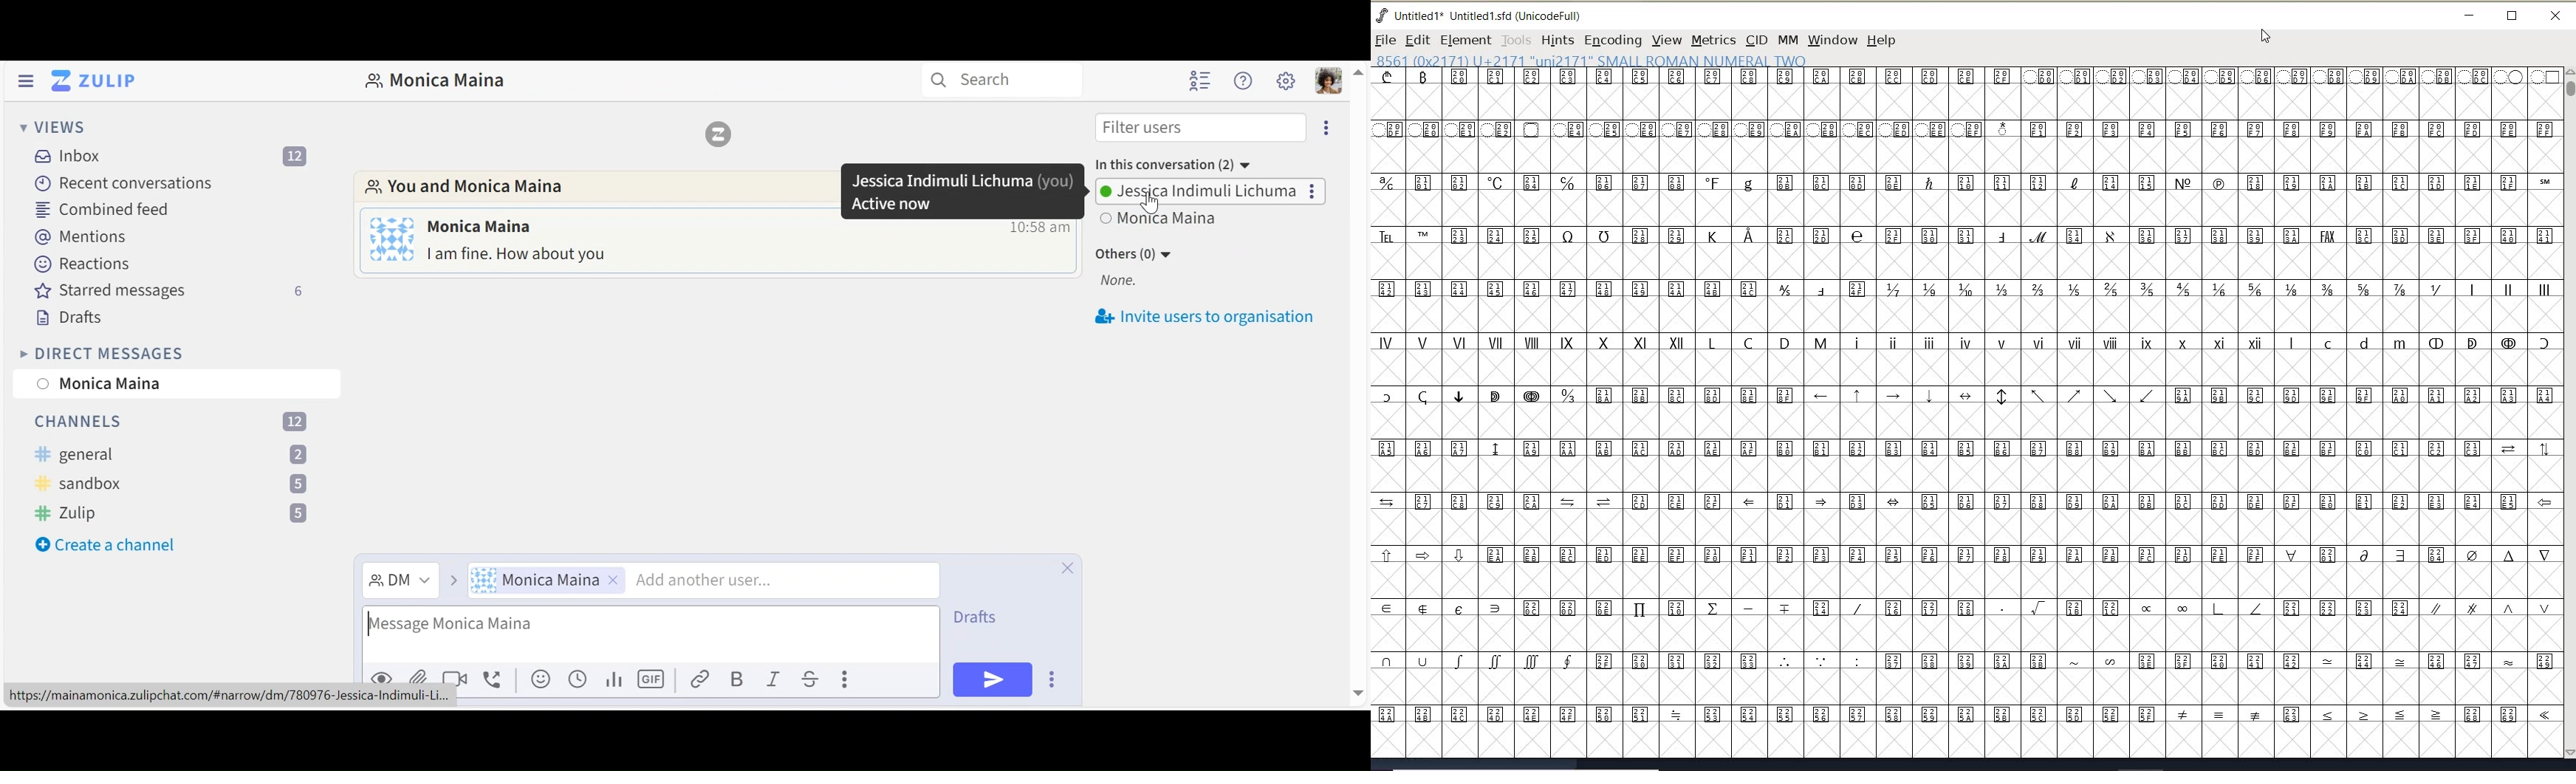  What do you see at coordinates (777, 679) in the screenshot?
I see `Italics` at bounding box center [777, 679].